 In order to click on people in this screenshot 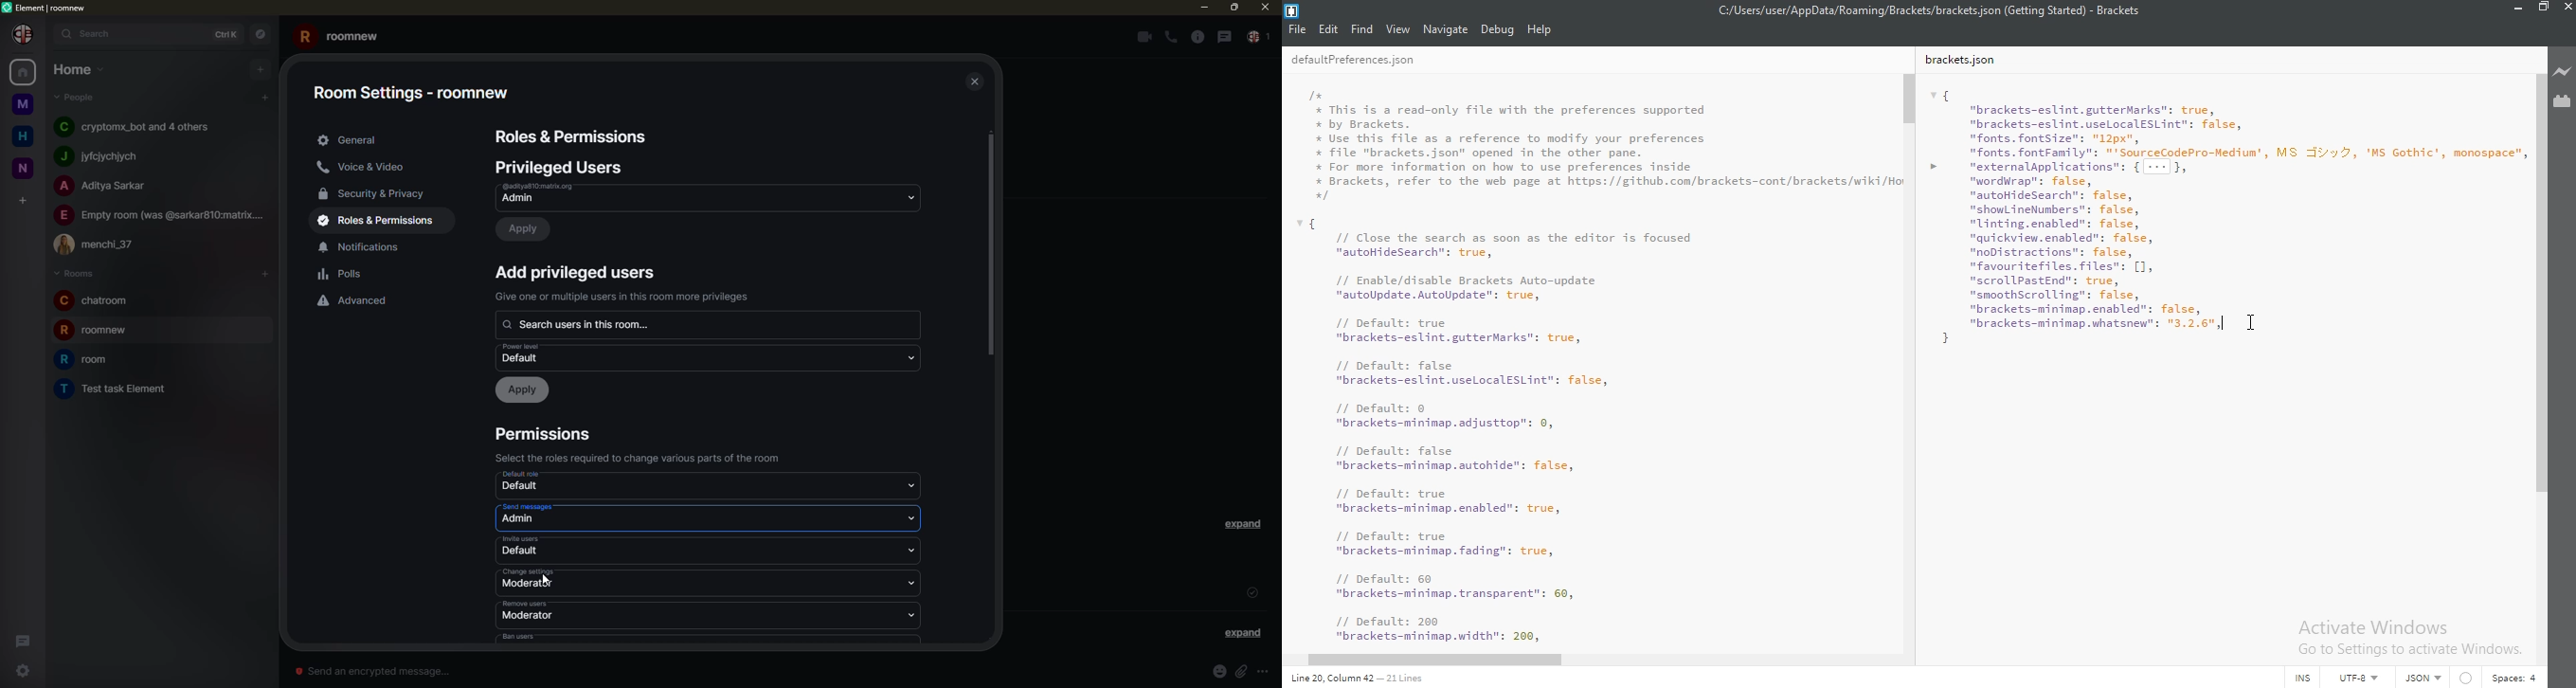, I will do `click(105, 187)`.